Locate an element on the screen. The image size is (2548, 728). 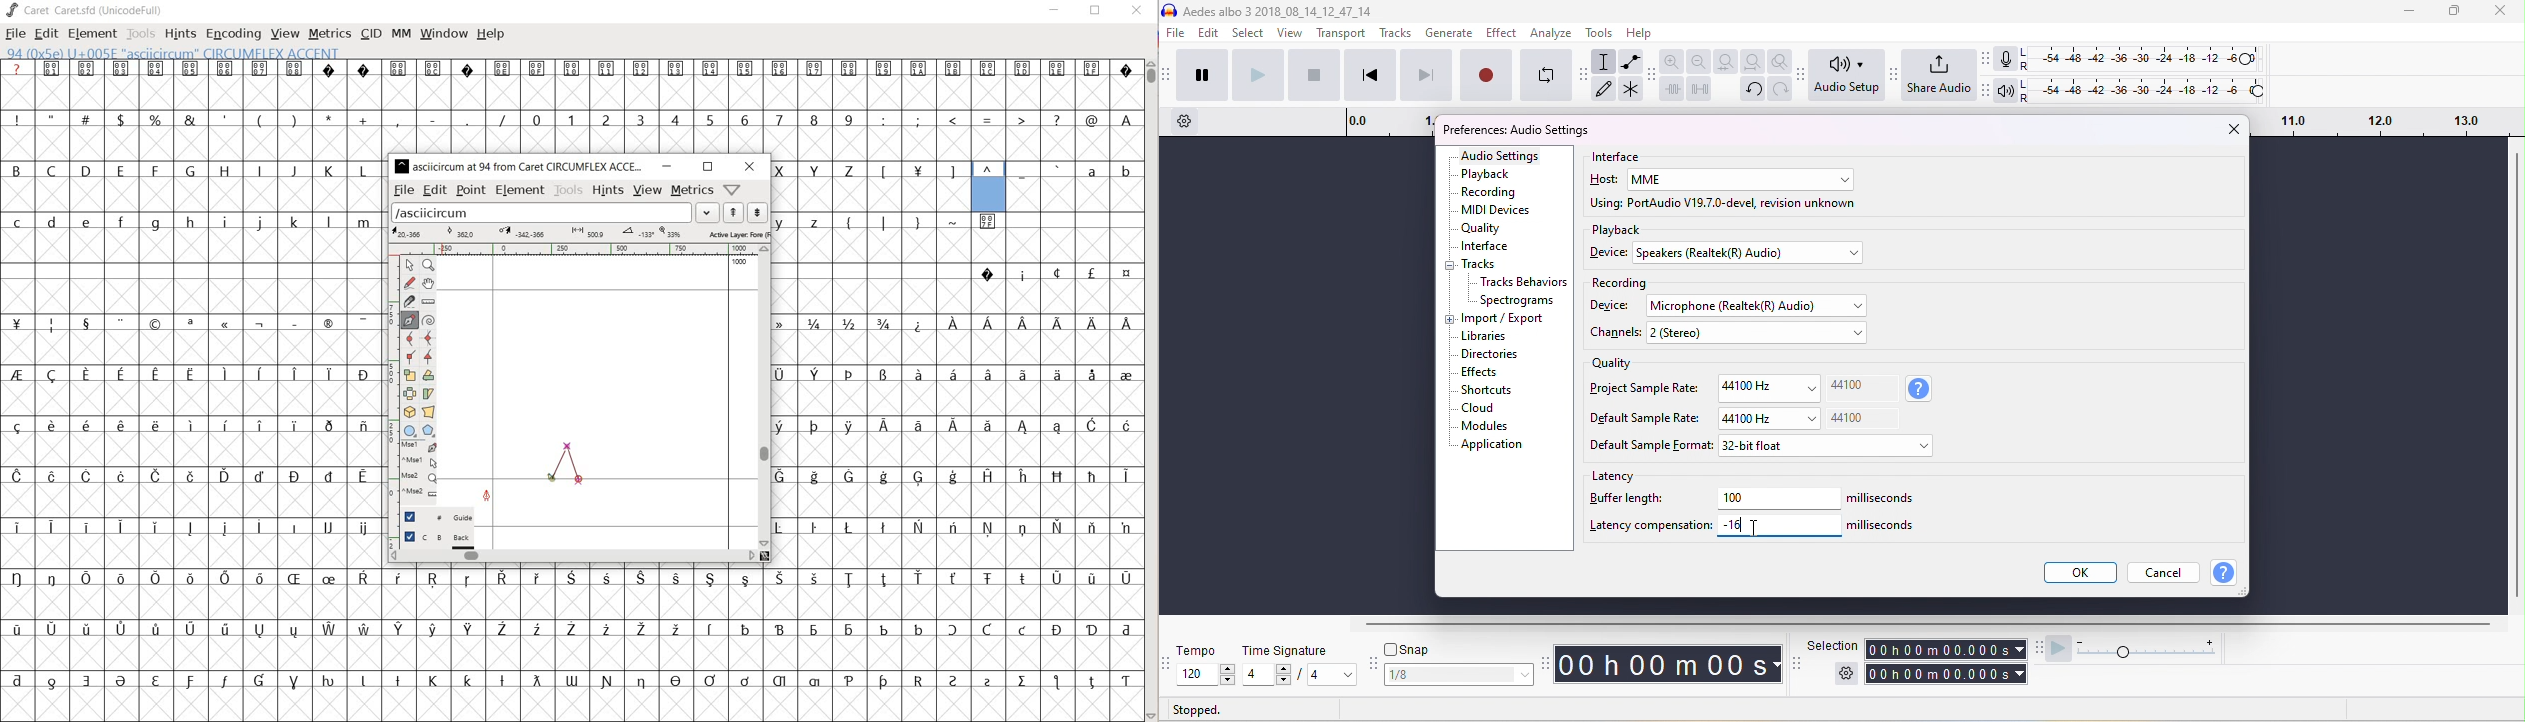
element is located at coordinates (520, 190).